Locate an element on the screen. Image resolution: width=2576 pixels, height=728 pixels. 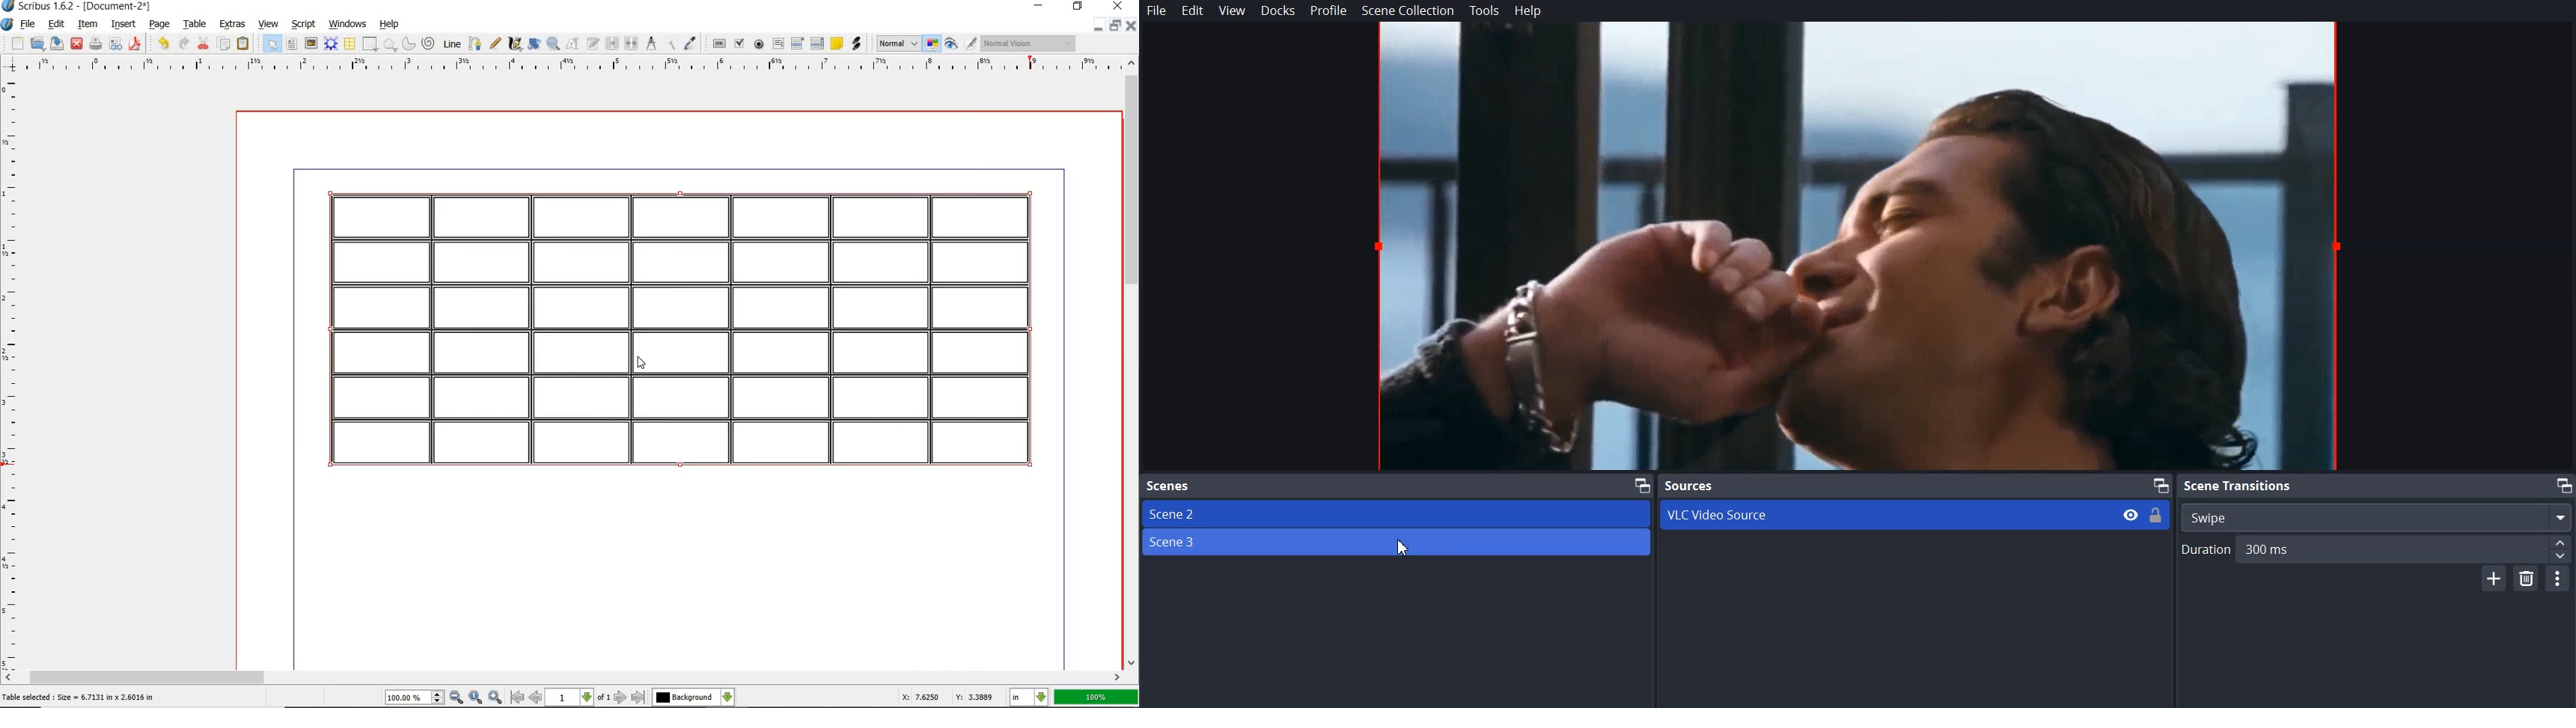
eye dropper is located at coordinates (690, 43).